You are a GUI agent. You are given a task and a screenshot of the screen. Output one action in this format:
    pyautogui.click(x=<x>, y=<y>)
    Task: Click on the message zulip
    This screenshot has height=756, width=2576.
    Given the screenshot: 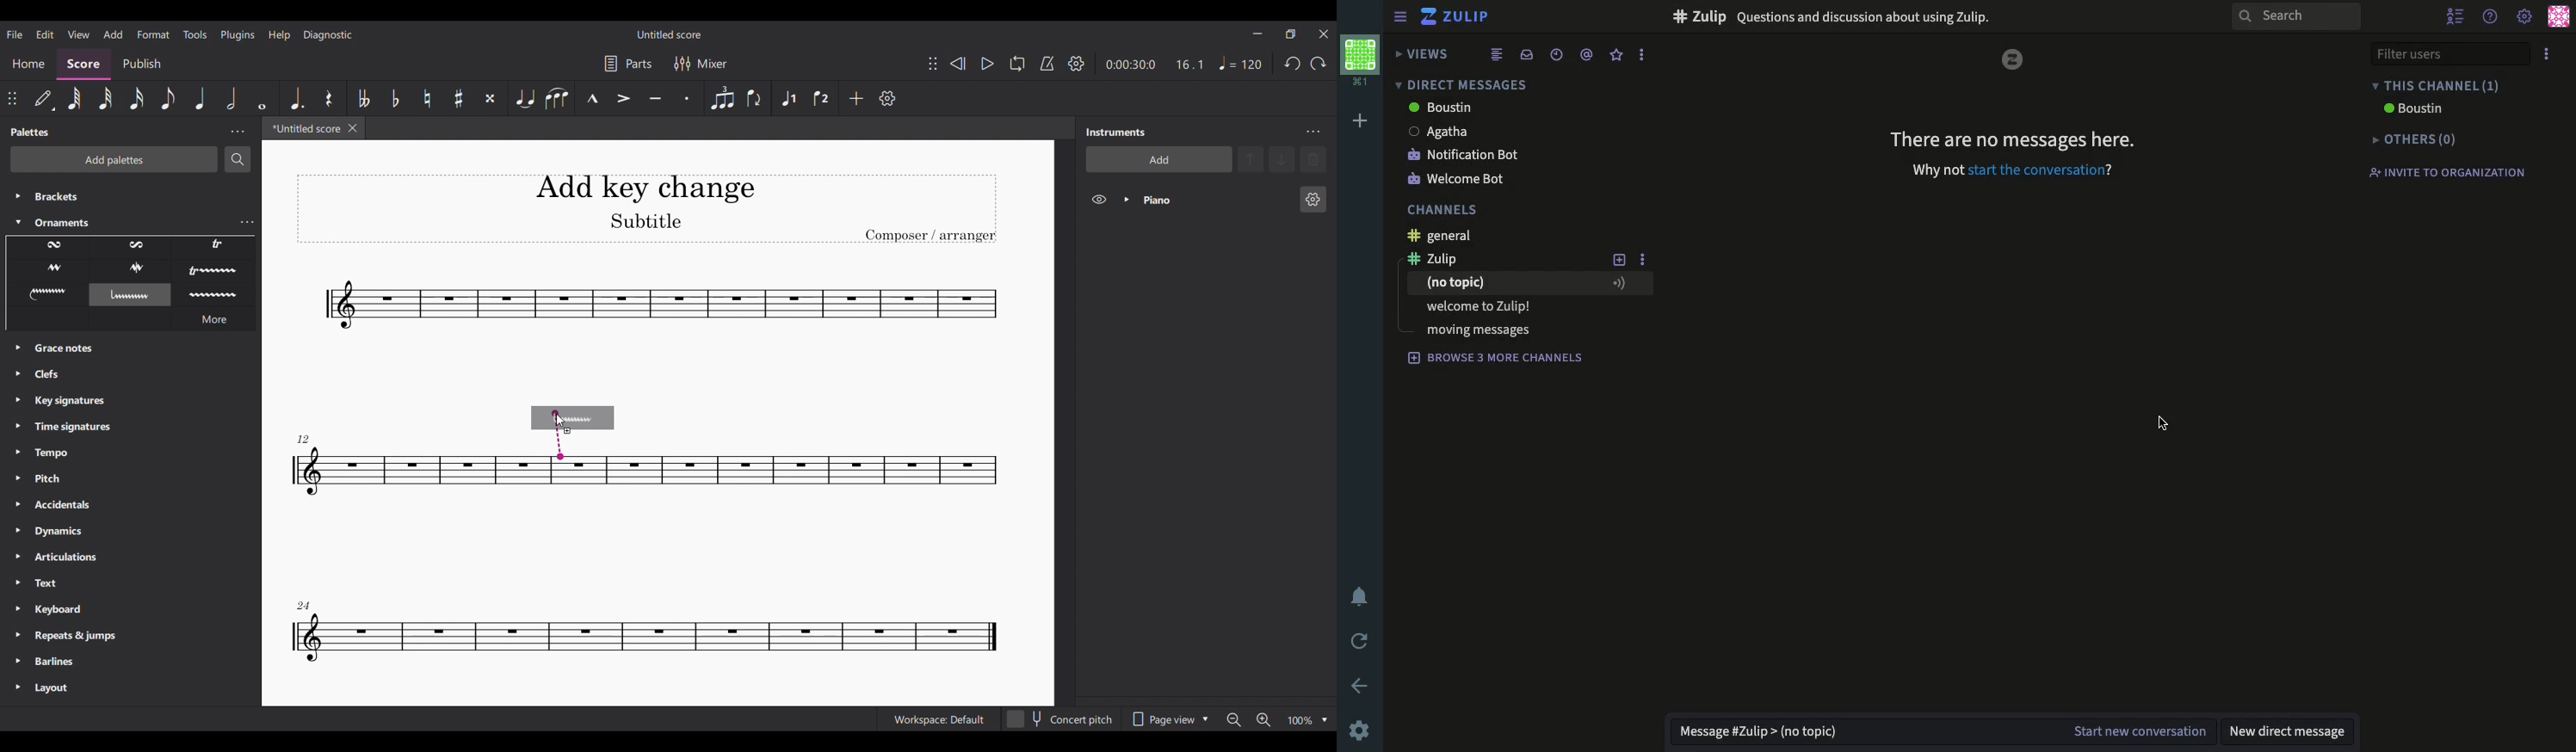 What is the action you would take?
    pyautogui.click(x=1758, y=725)
    